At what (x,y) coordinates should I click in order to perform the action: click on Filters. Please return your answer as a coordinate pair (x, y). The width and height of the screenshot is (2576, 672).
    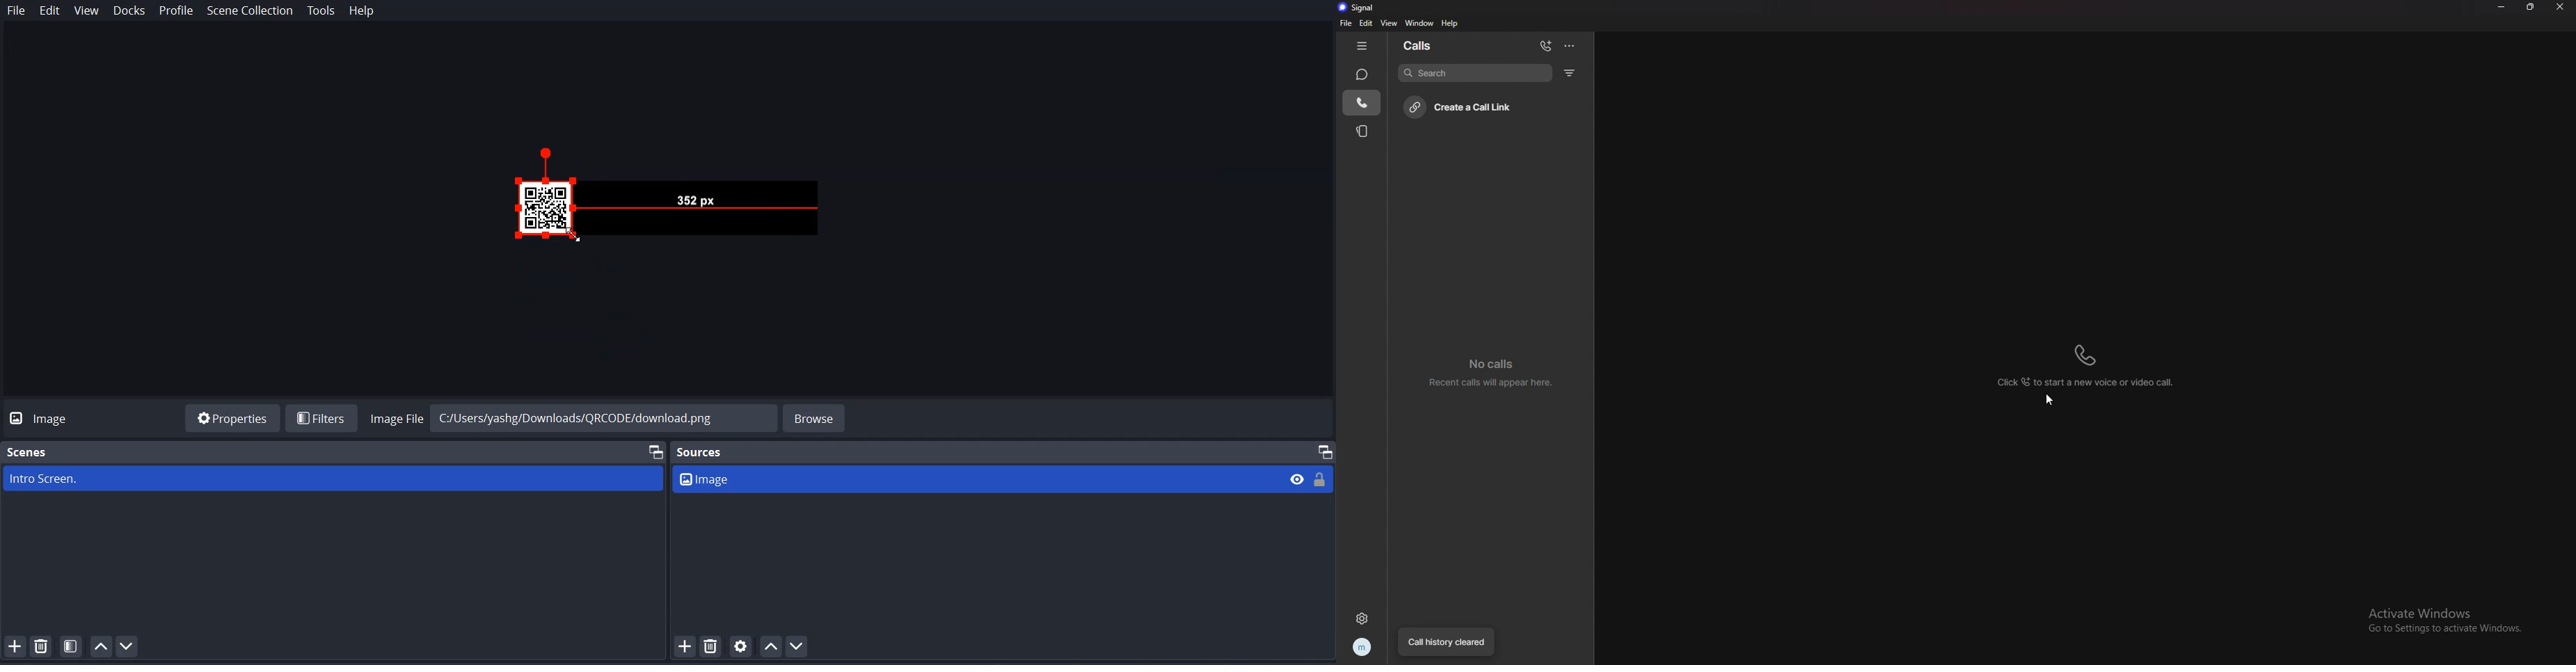
    Looking at the image, I should click on (321, 417).